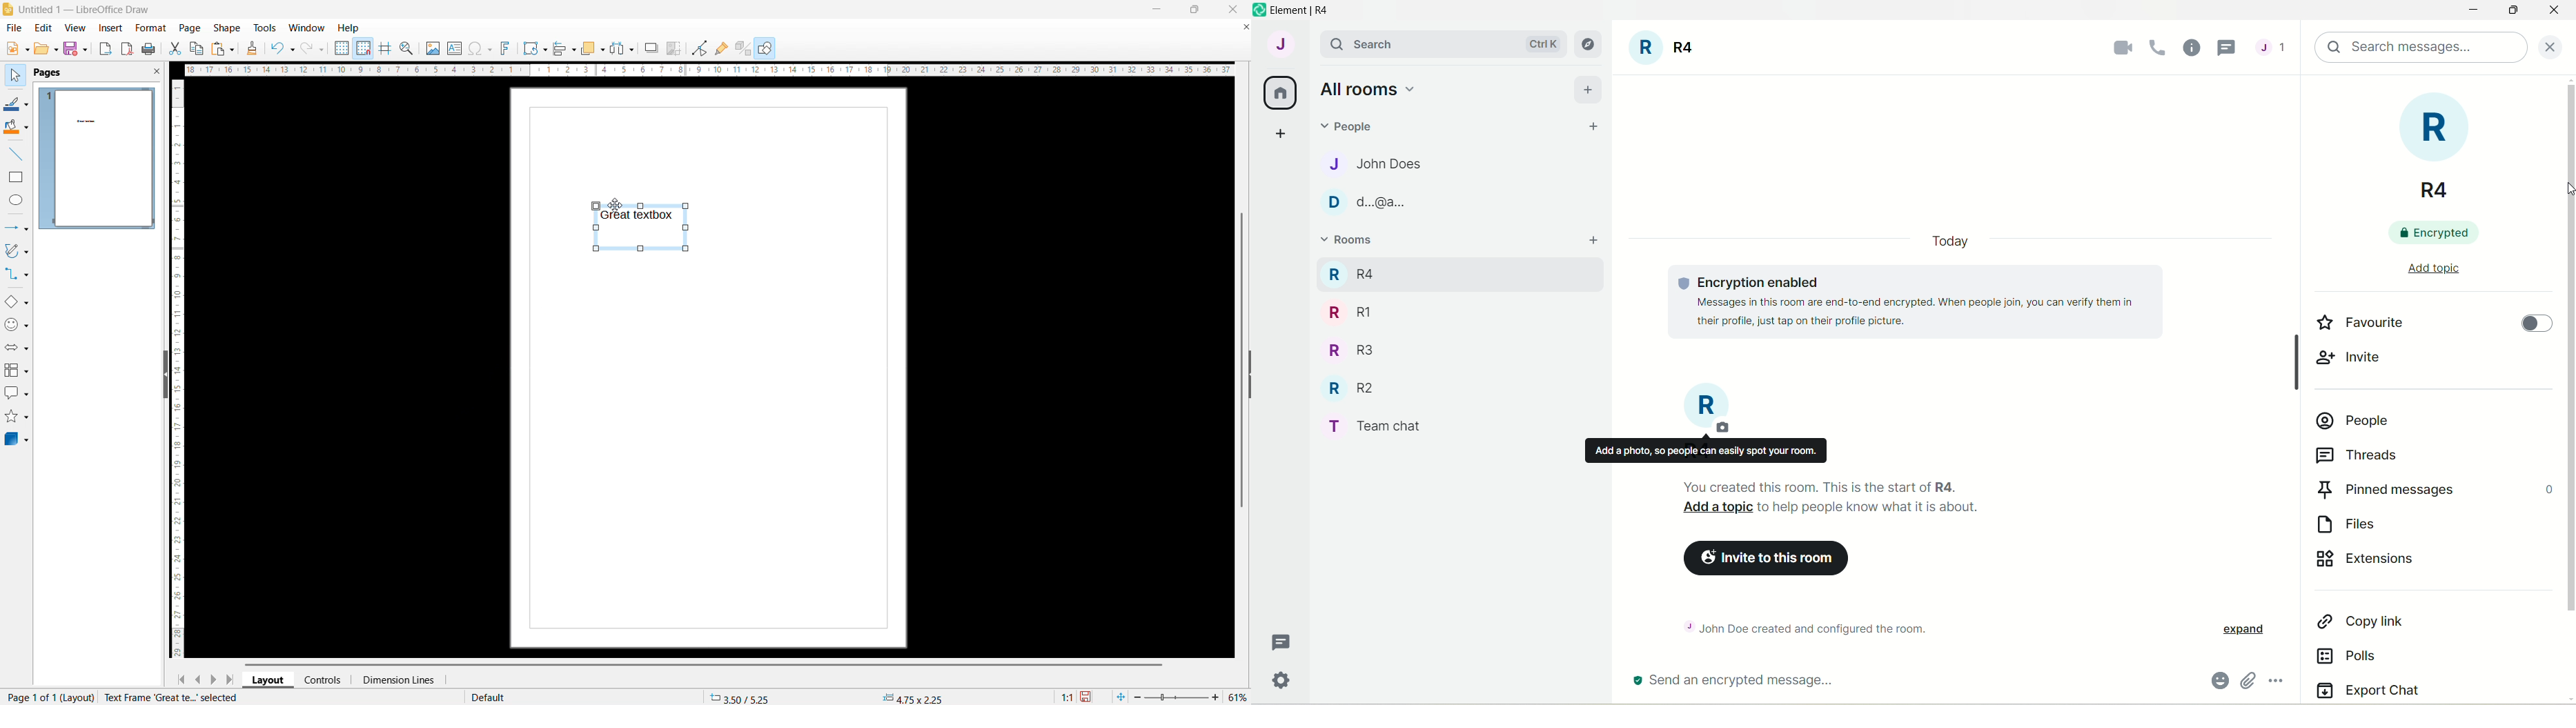  What do you see at coordinates (1352, 125) in the screenshot?
I see `people` at bounding box center [1352, 125].